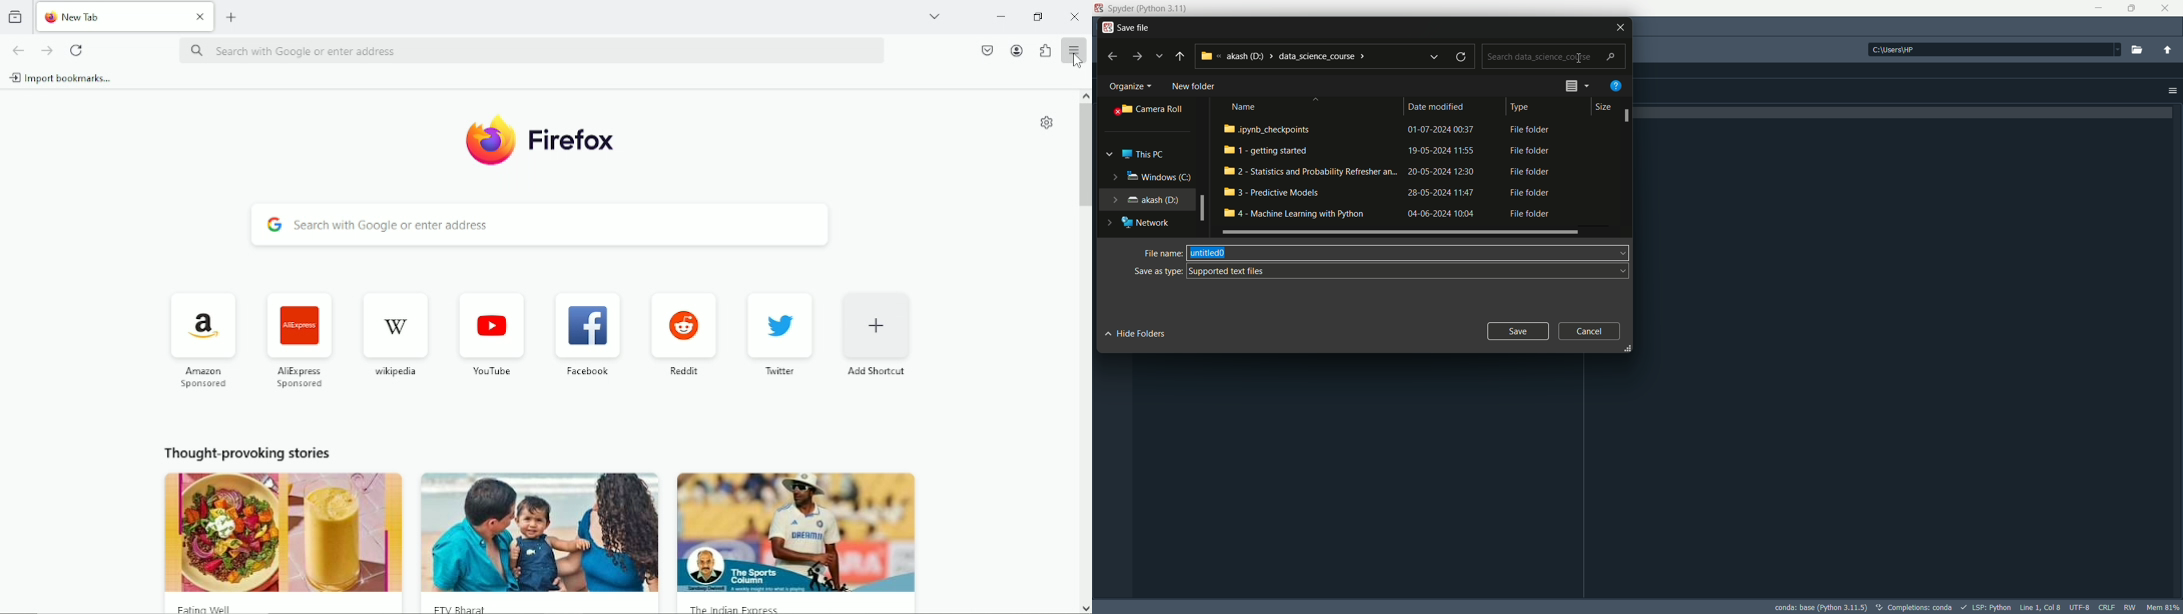 This screenshot has height=616, width=2184. Describe the element at coordinates (1302, 173) in the screenshot. I see `Hl 2 - Statistics and Probability Refresher ar` at that location.